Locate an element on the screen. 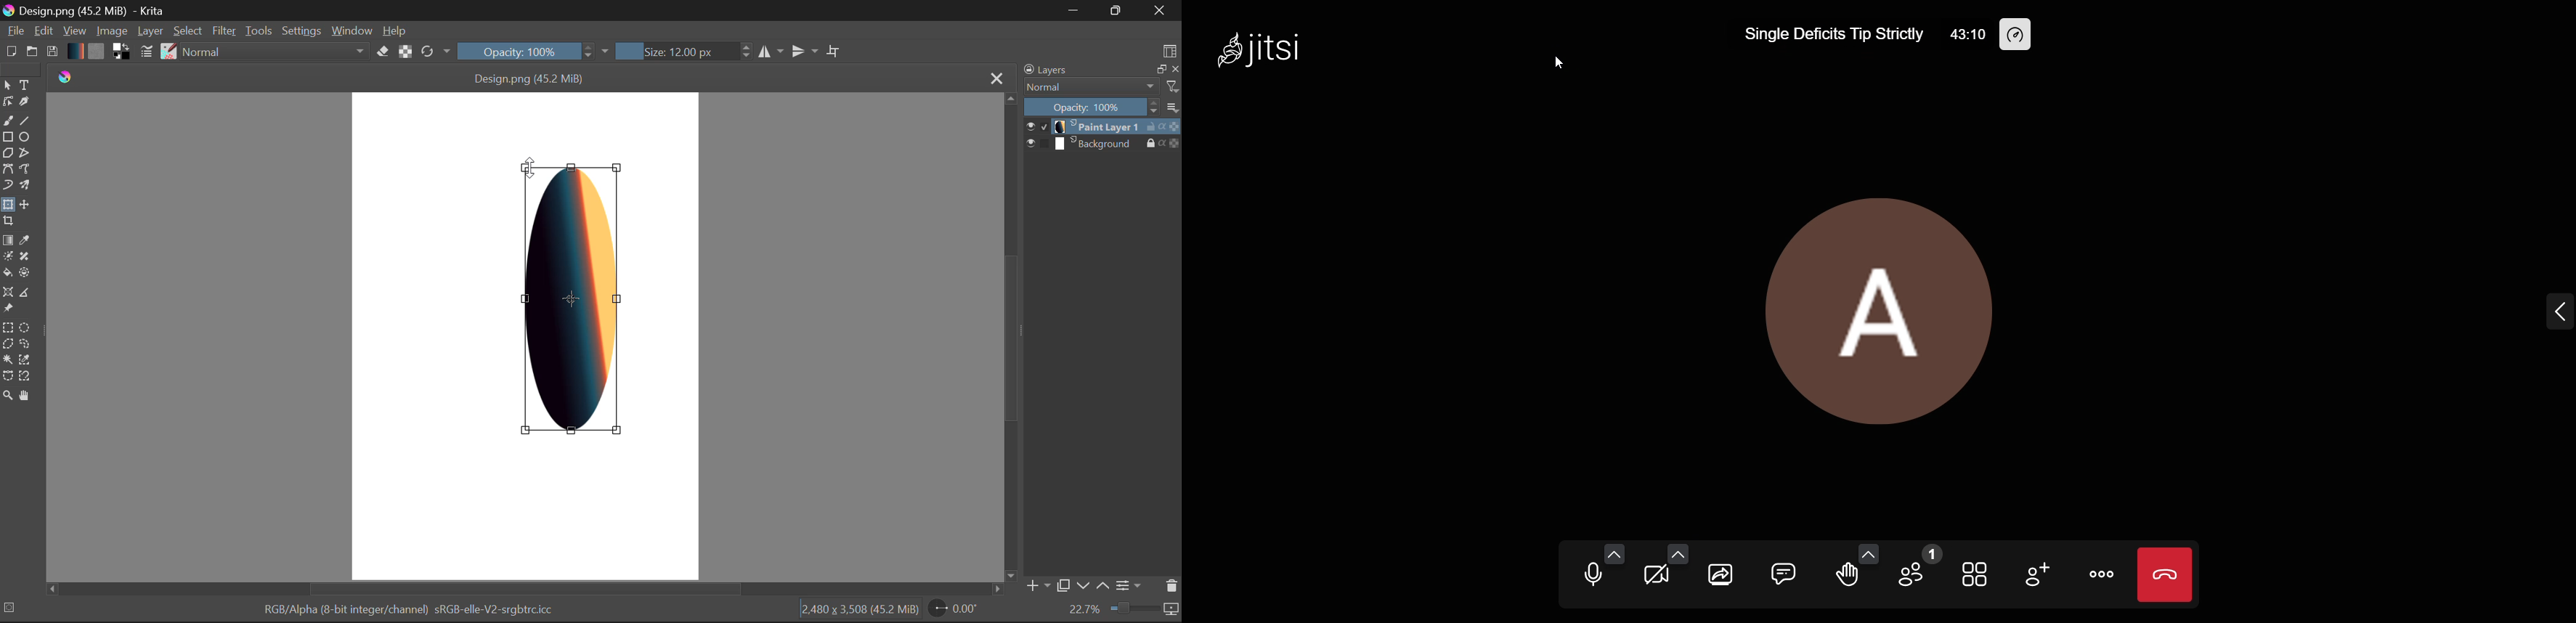 The height and width of the screenshot is (644, 2576). Multibrush Tool is located at coordinates (23, 185).